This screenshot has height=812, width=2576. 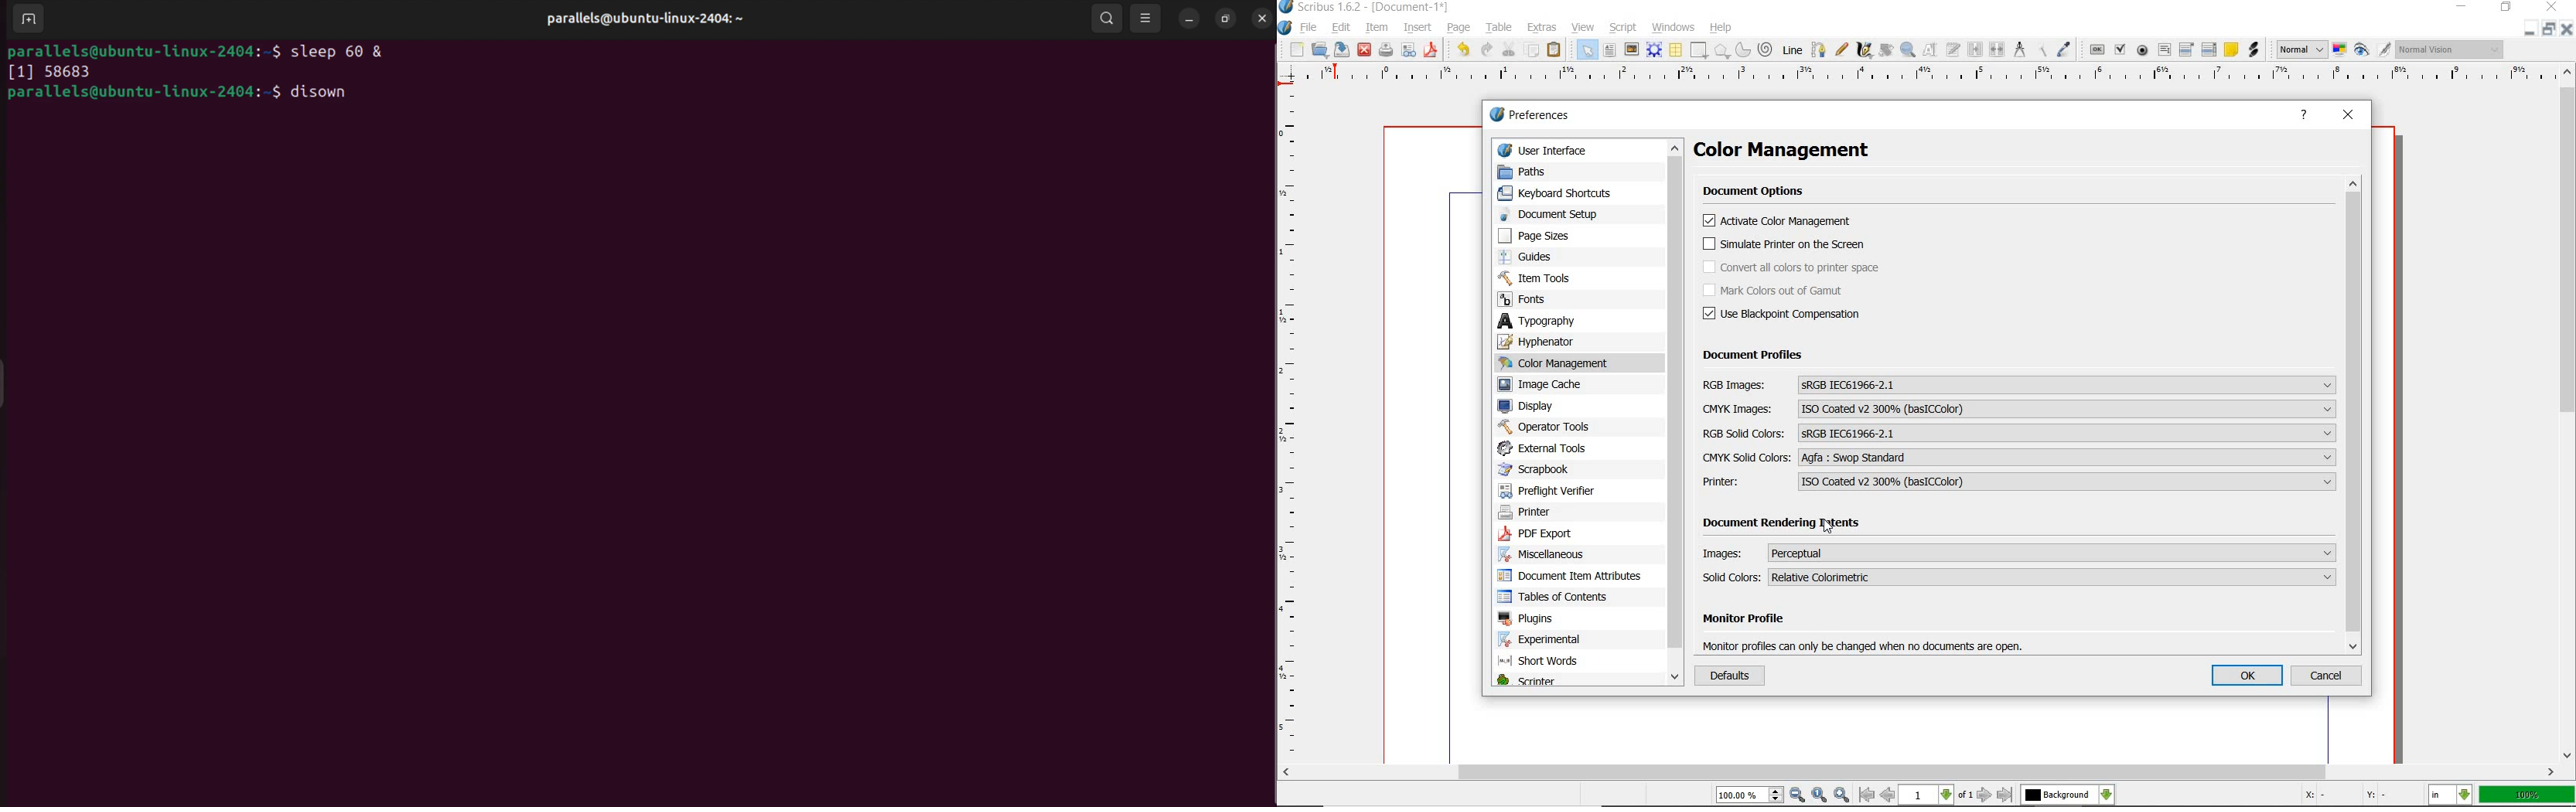 What do you see at coordinates (1343, 27) in the screenshot?
I see `edit` at bounding box center [1343, 27].